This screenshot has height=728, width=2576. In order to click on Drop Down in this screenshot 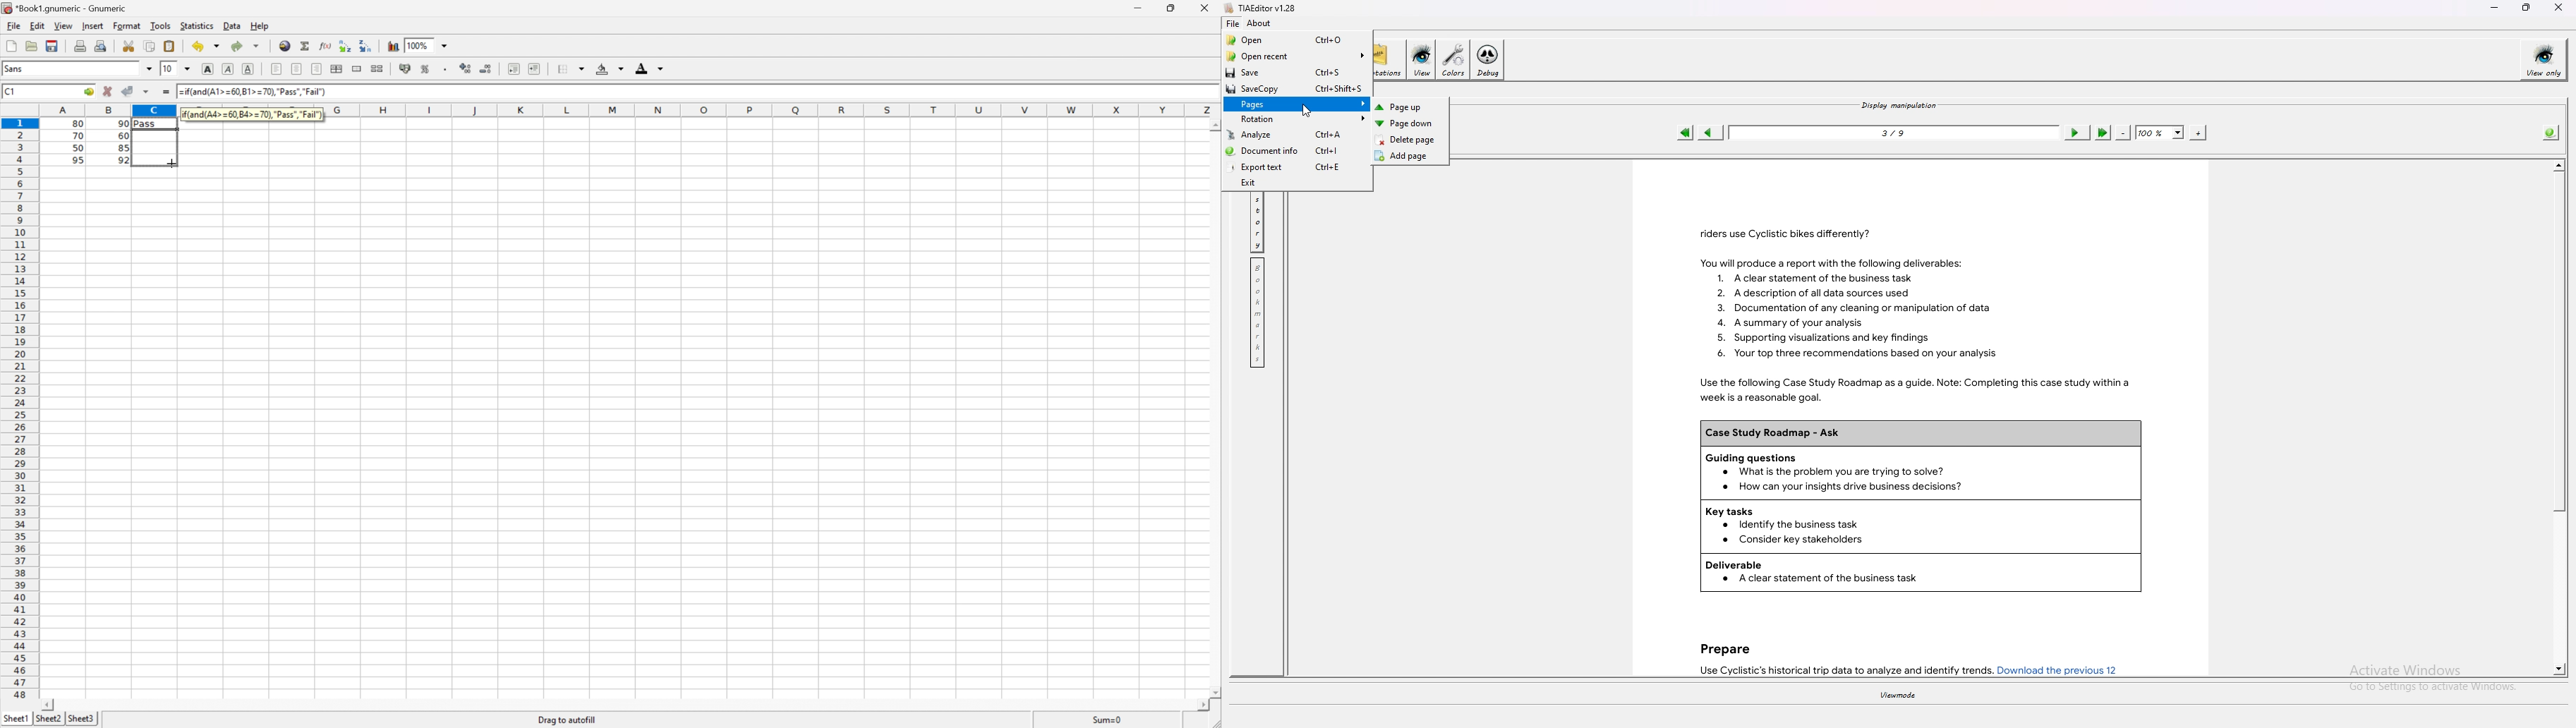, I will do `click(190, 69)`.